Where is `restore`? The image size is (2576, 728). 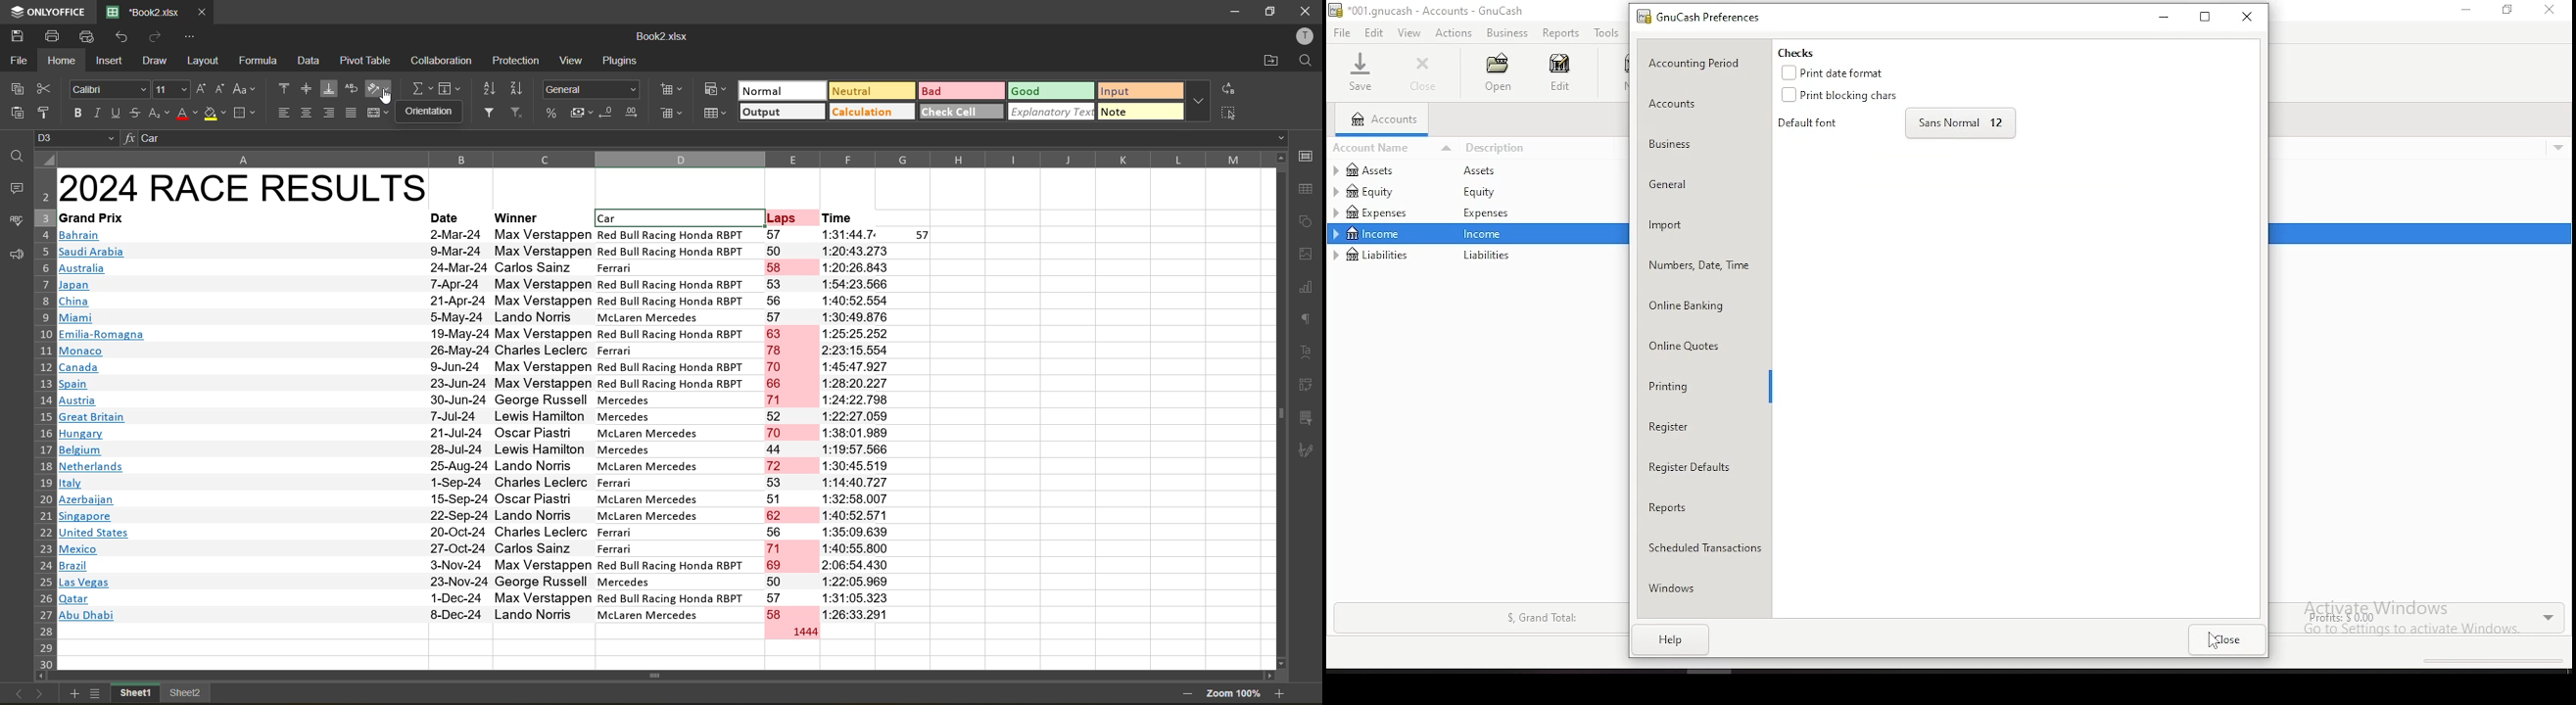 restore is located at coordinates (2206, 17).